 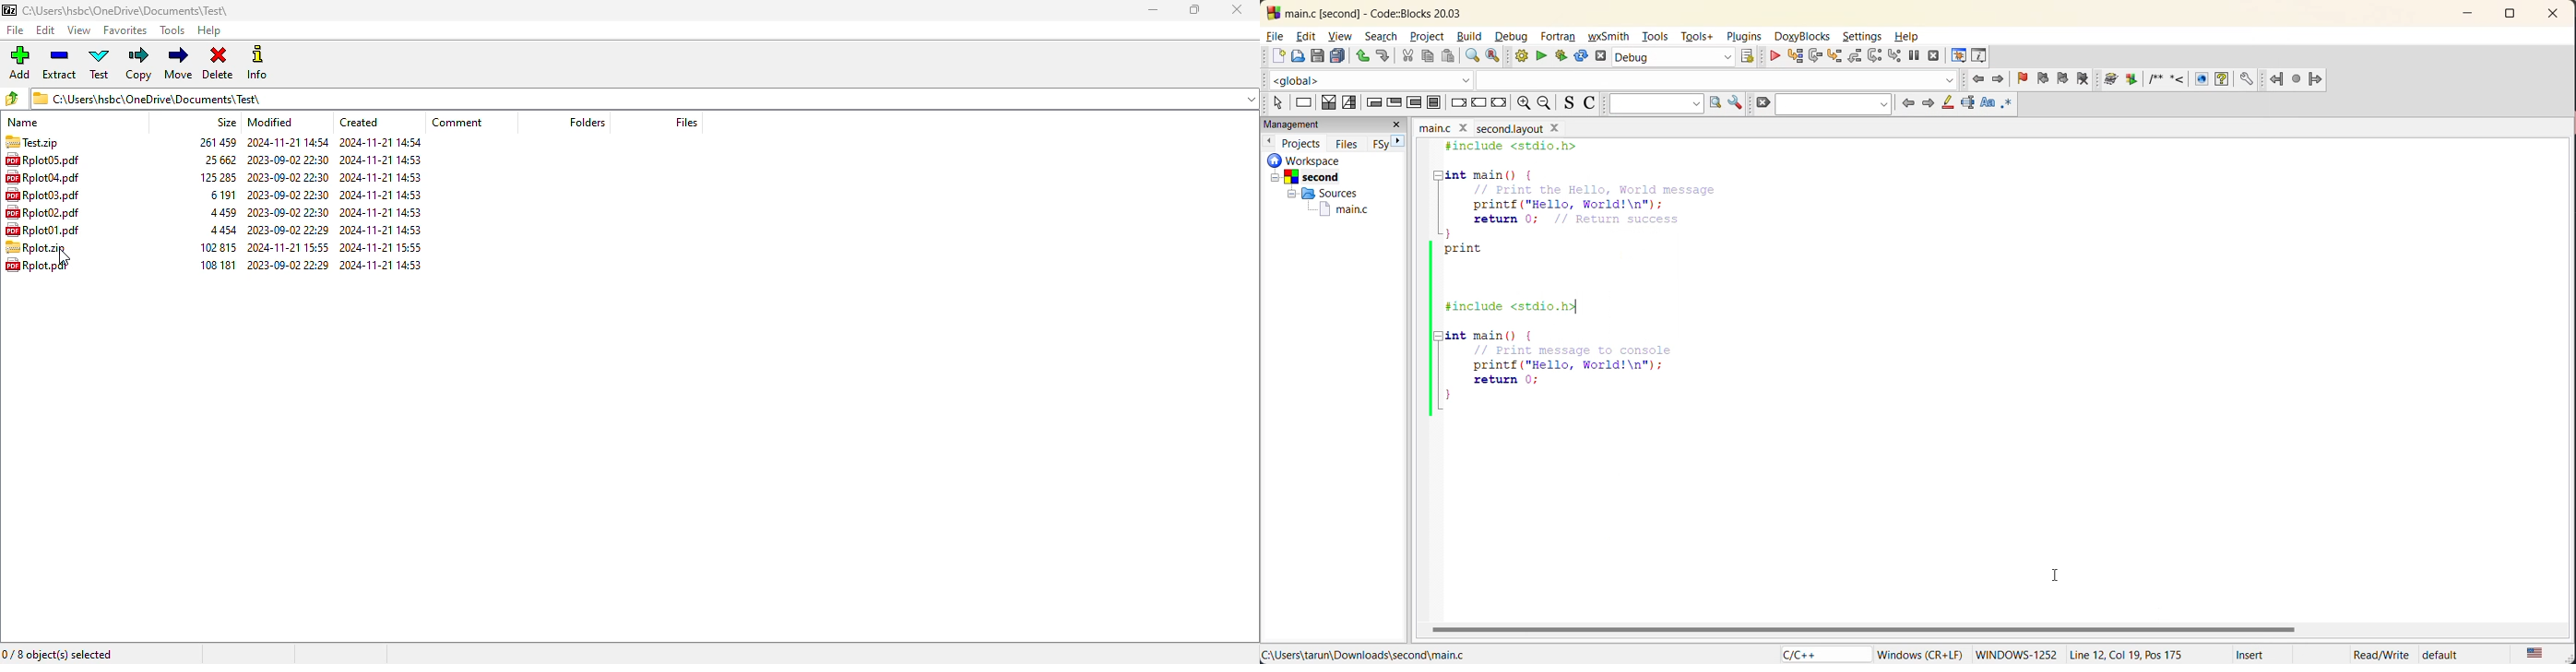 I want to click on previous bookmark, so click(x=2044, y=78).